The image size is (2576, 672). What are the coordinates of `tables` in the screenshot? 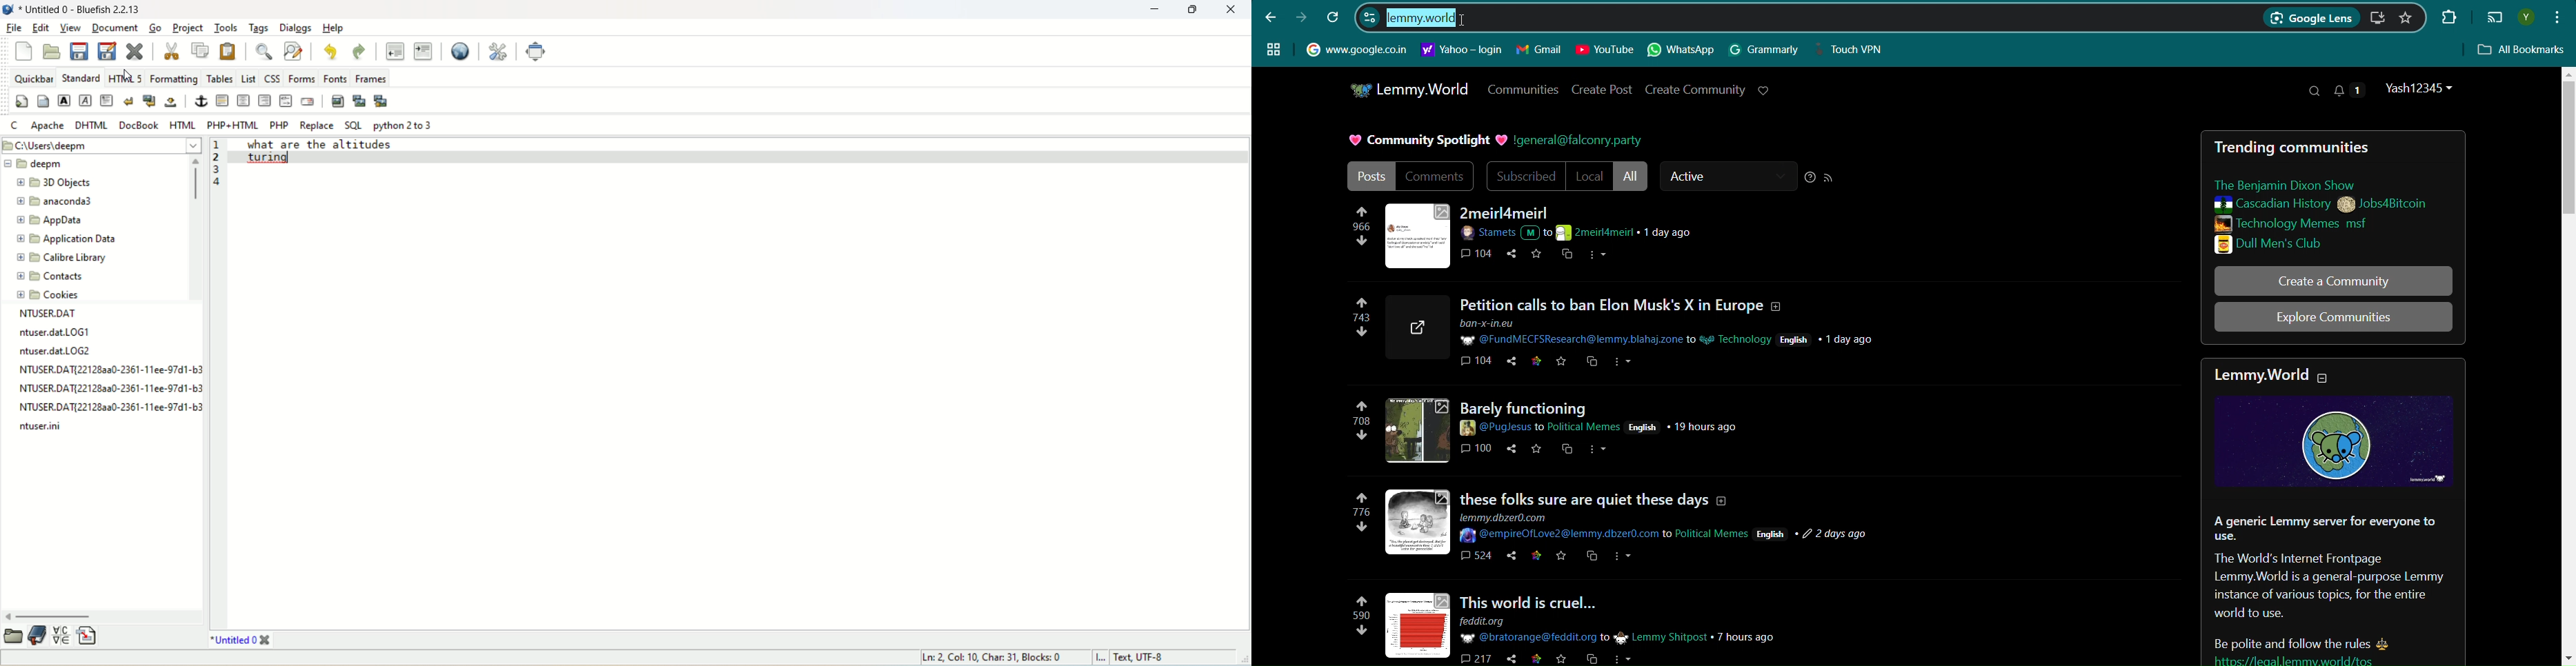 It's located at (220, 78).